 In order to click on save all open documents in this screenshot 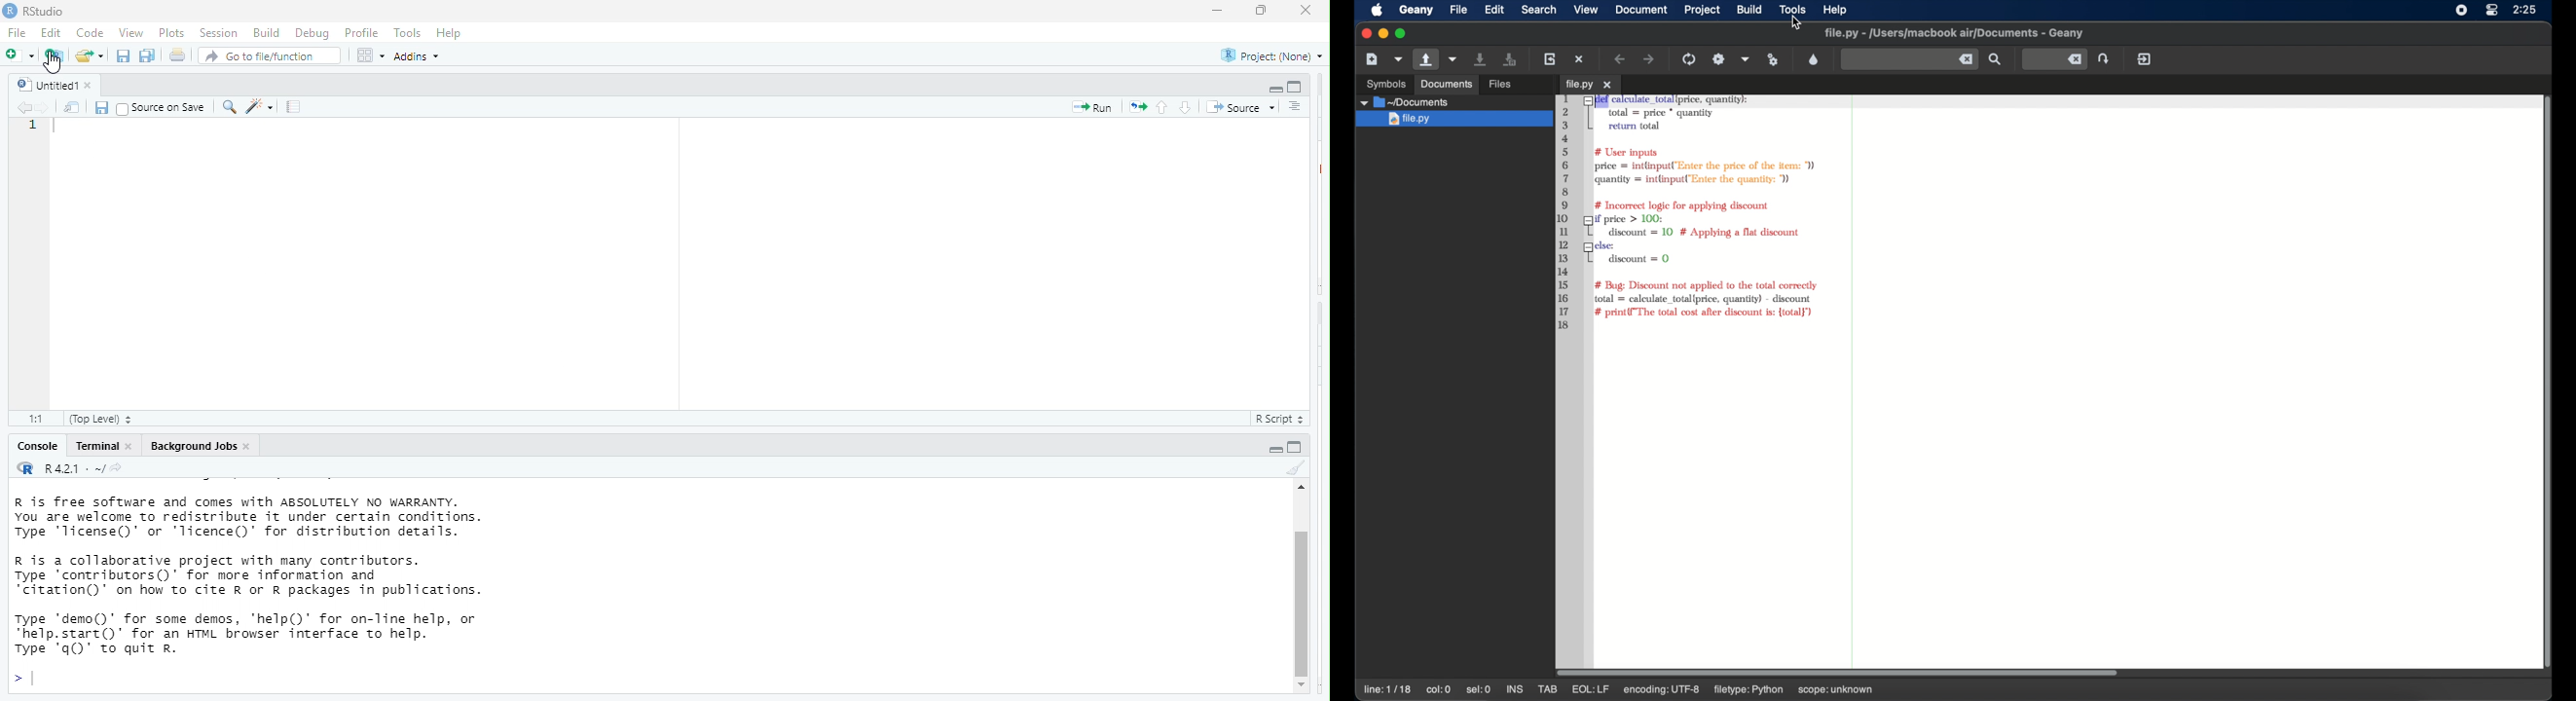, I will do `click(148, 55)`.